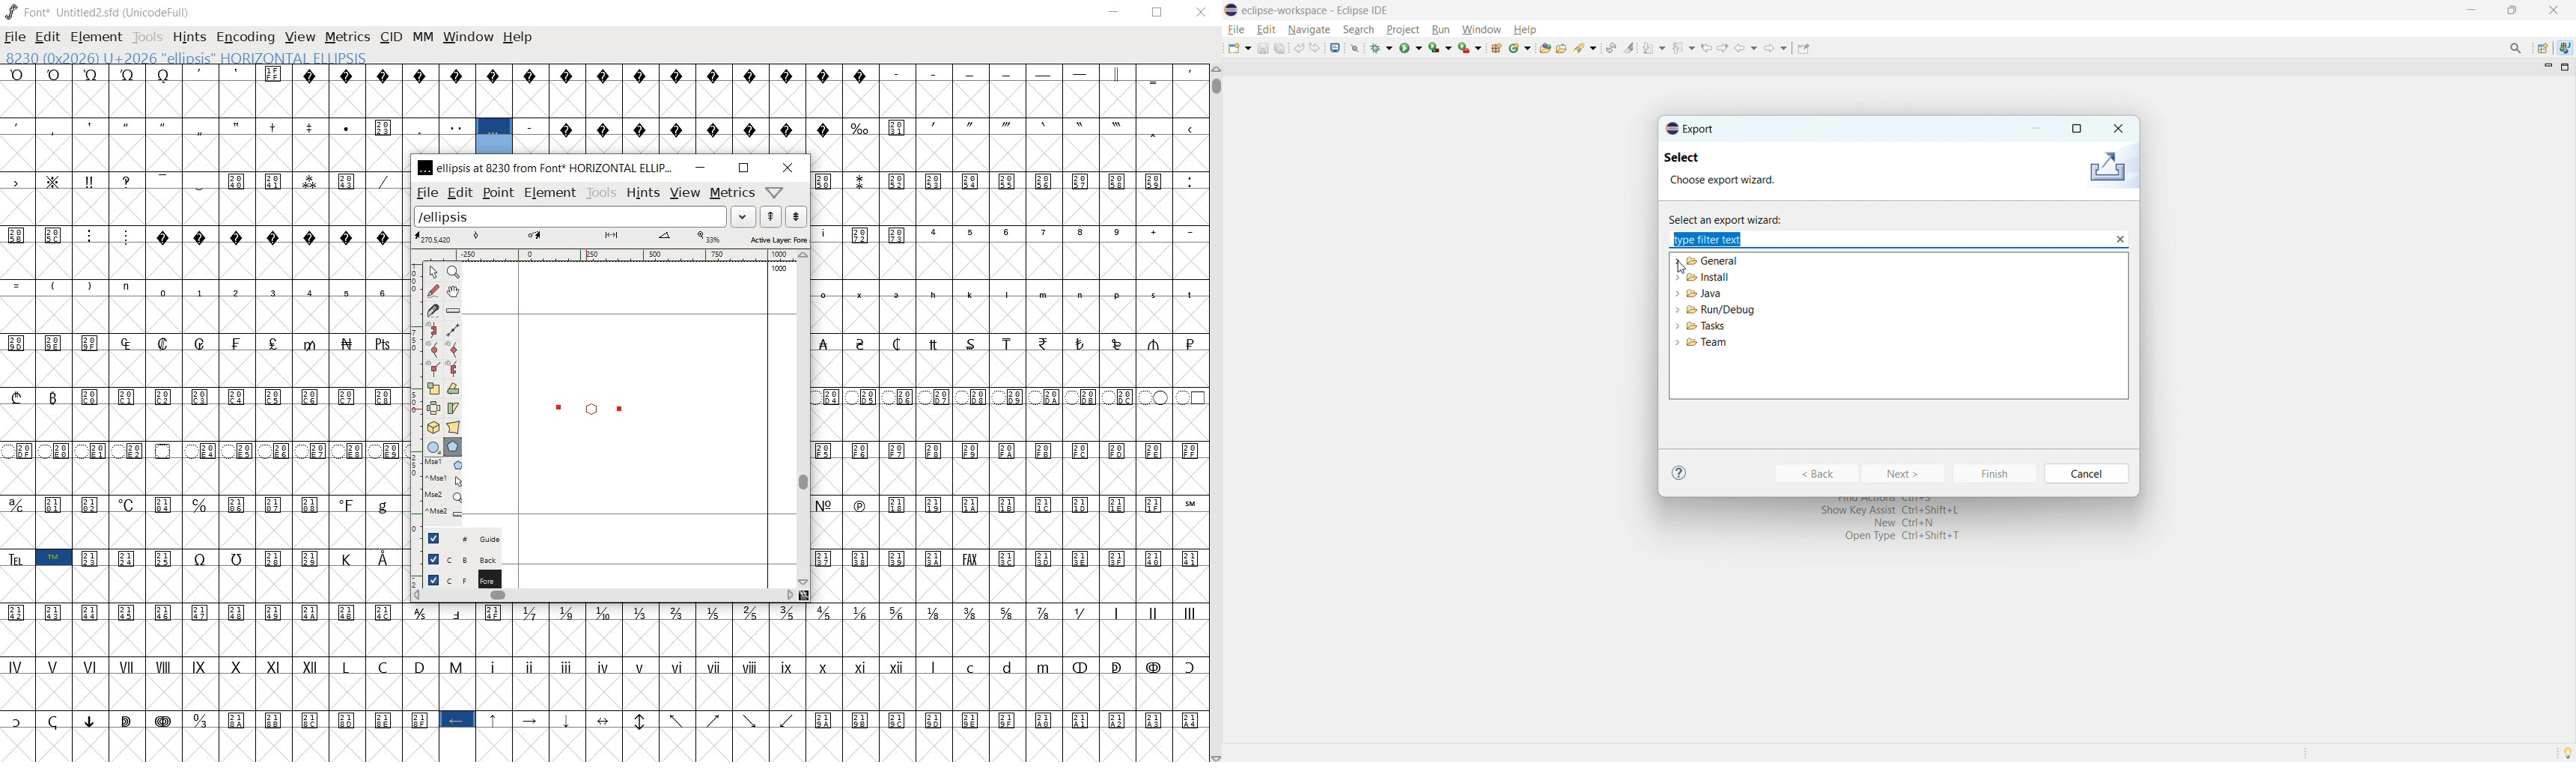 This screenshot has height=784, width=2576. What do you see at coordinates (1685, 269) in the screenshot?
I see `Cursor` at bounding box center [1685, 269].